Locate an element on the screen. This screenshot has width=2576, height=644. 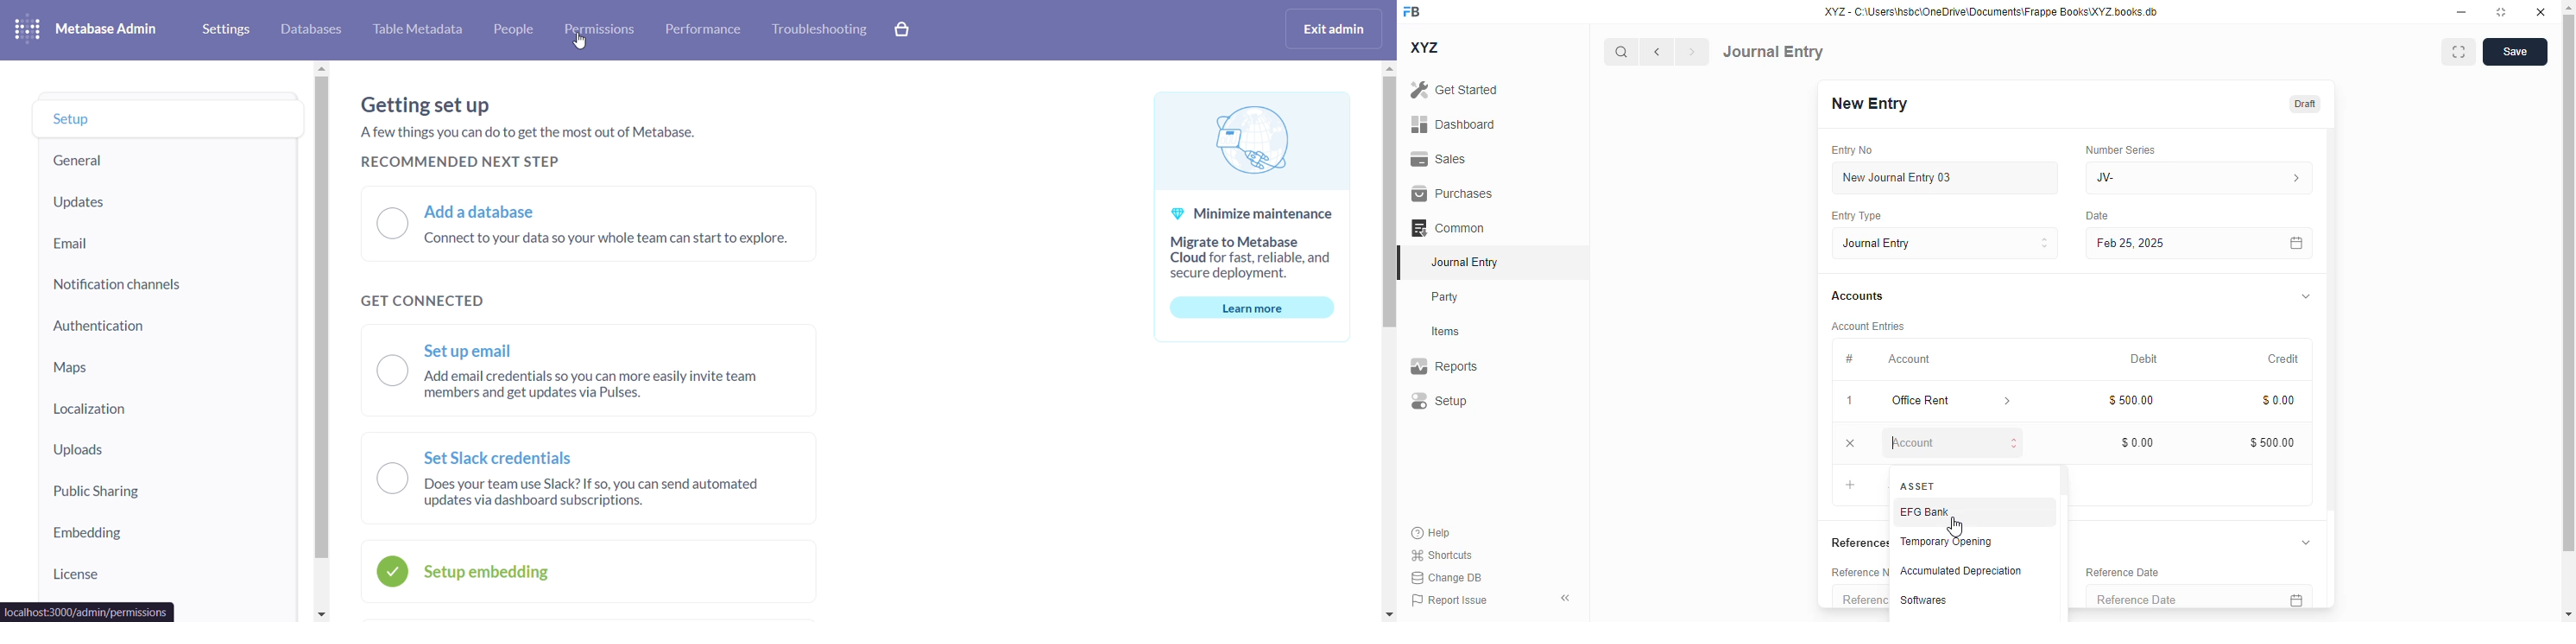
add a database is located at coordinates (588, 224).